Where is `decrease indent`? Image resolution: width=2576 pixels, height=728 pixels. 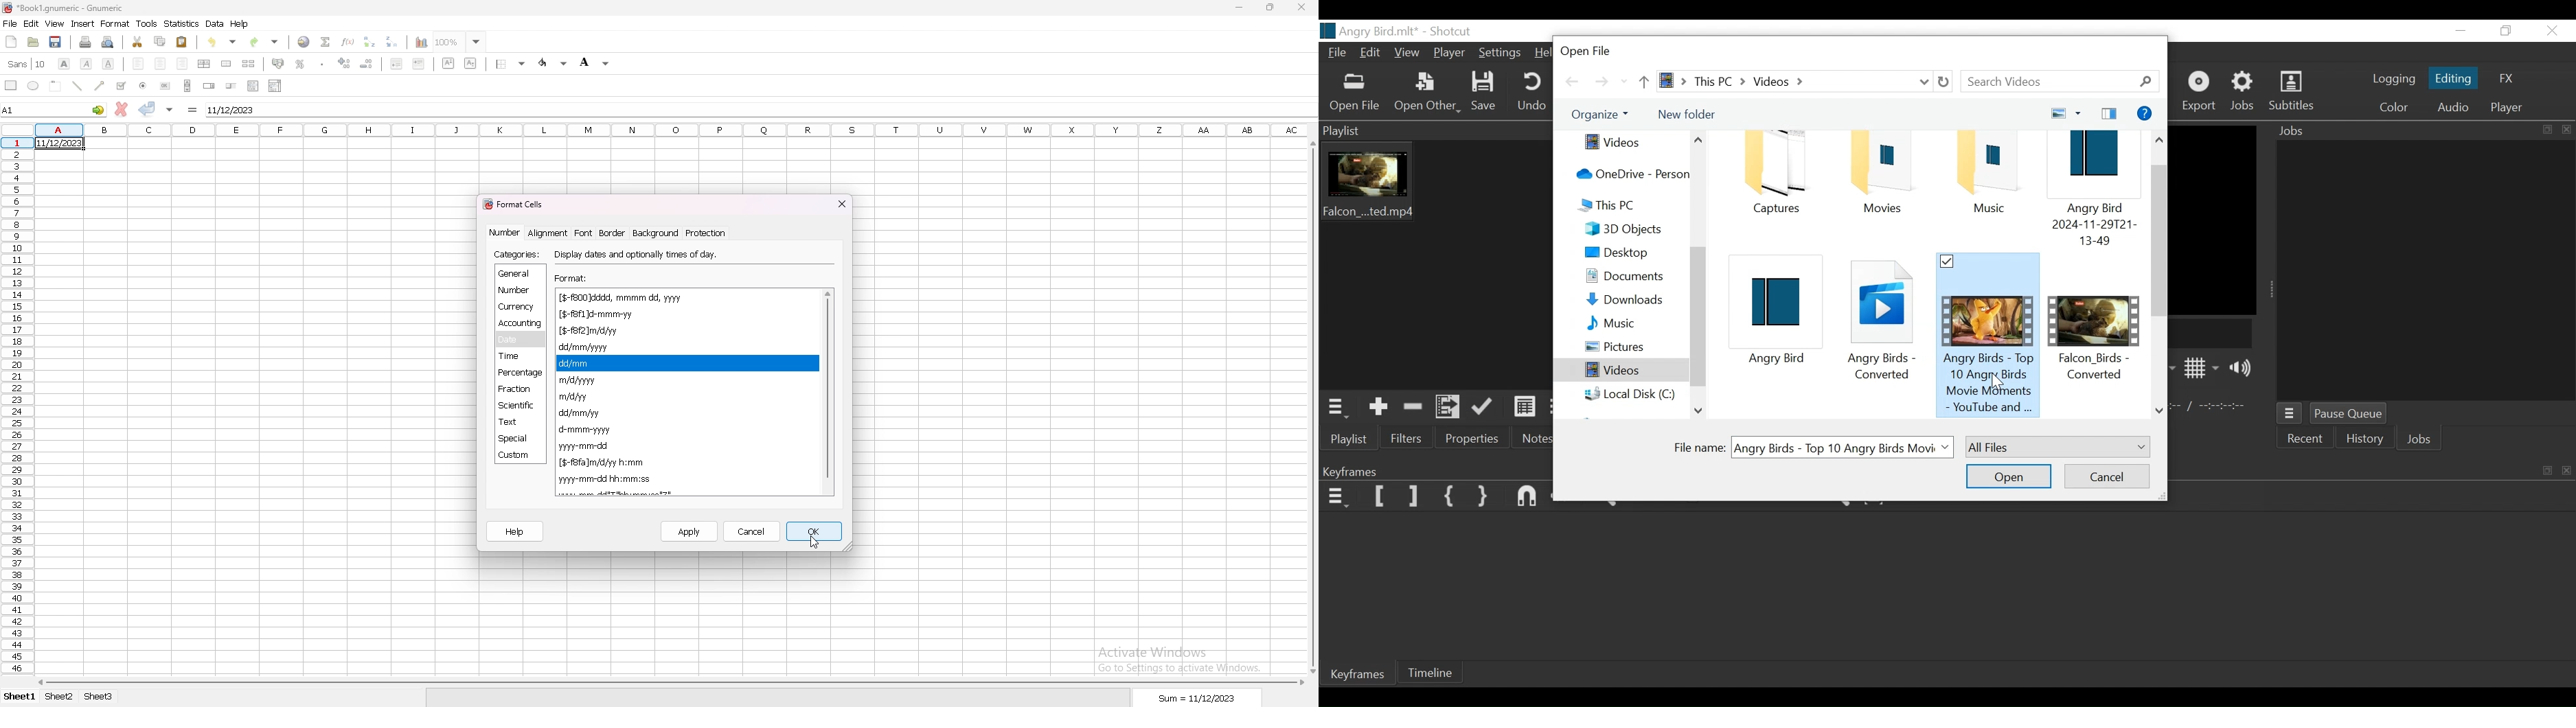
decrease indent is located at coordinates (397, 63).